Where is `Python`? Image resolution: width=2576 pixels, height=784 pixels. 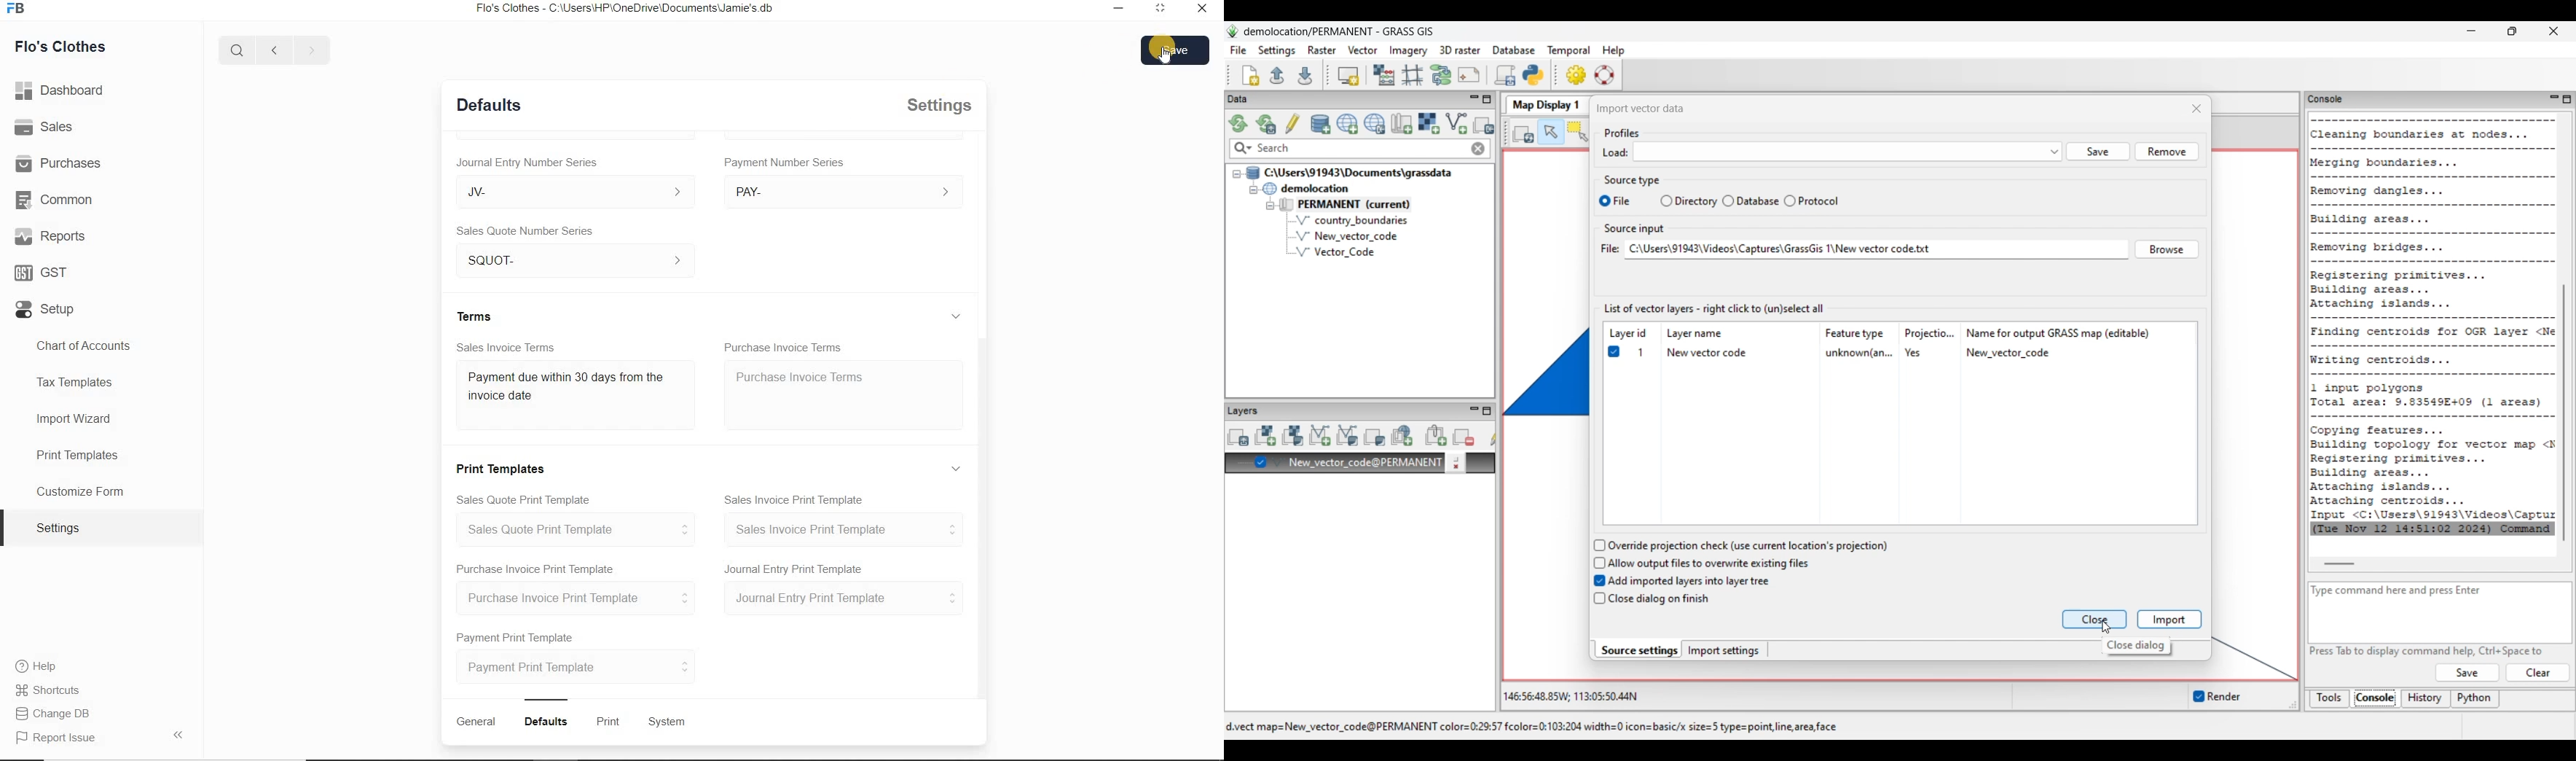 Python is located at coordinates (2476, 700).